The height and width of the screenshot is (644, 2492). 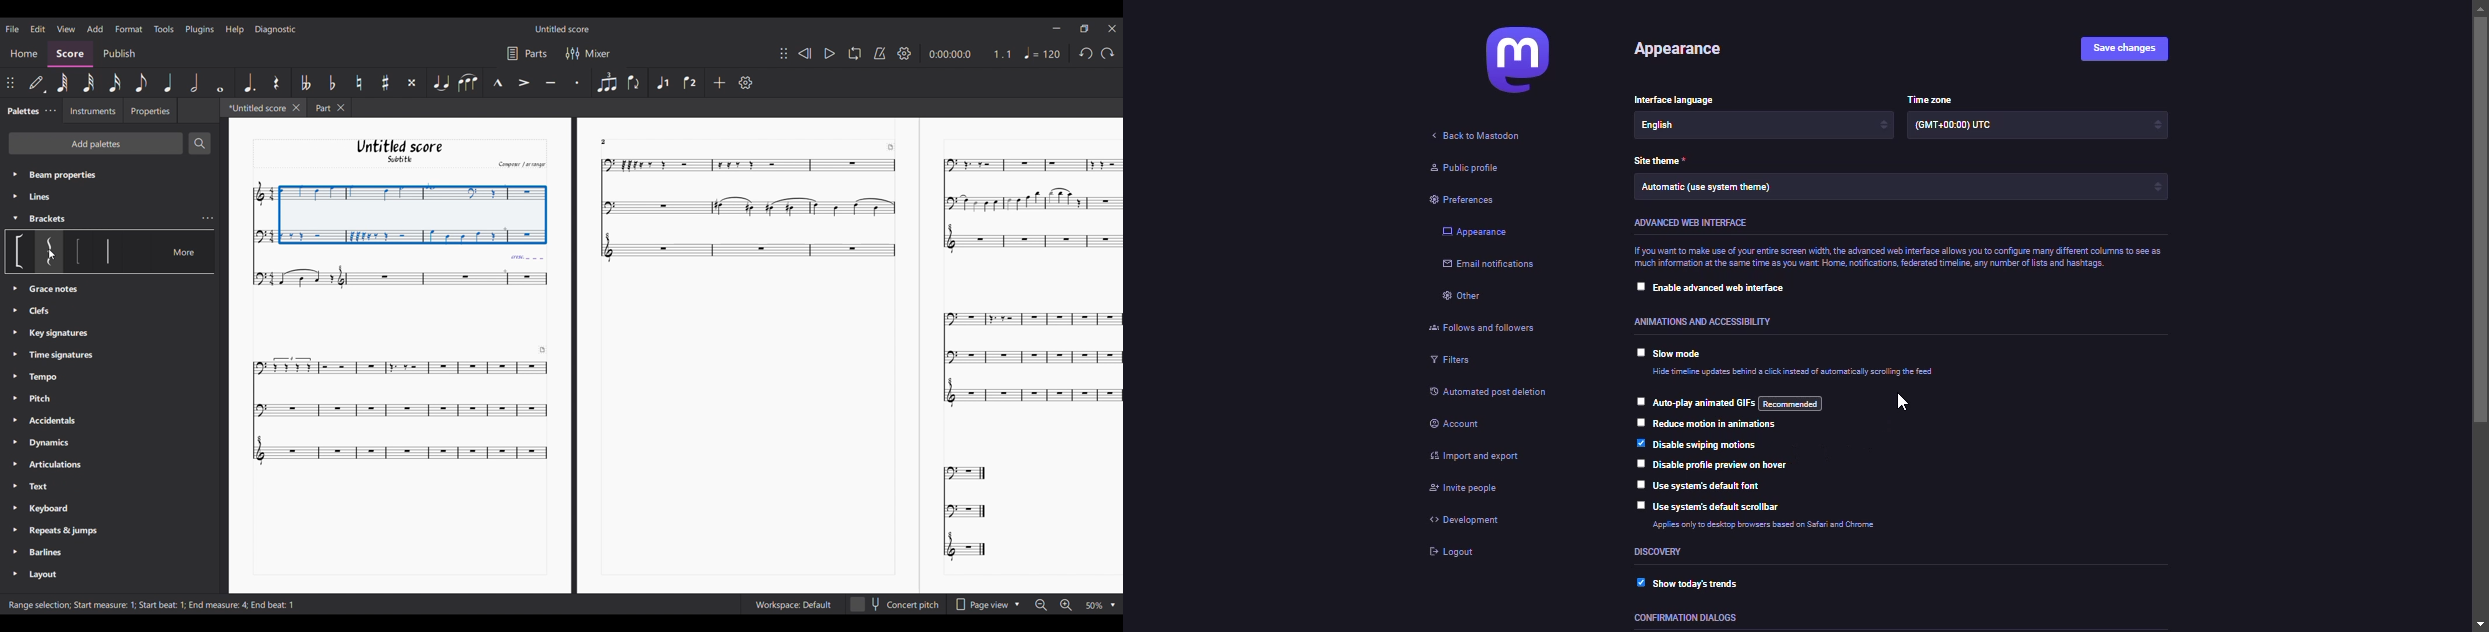 I want to click on enabled, so click(x=1639, y=443).